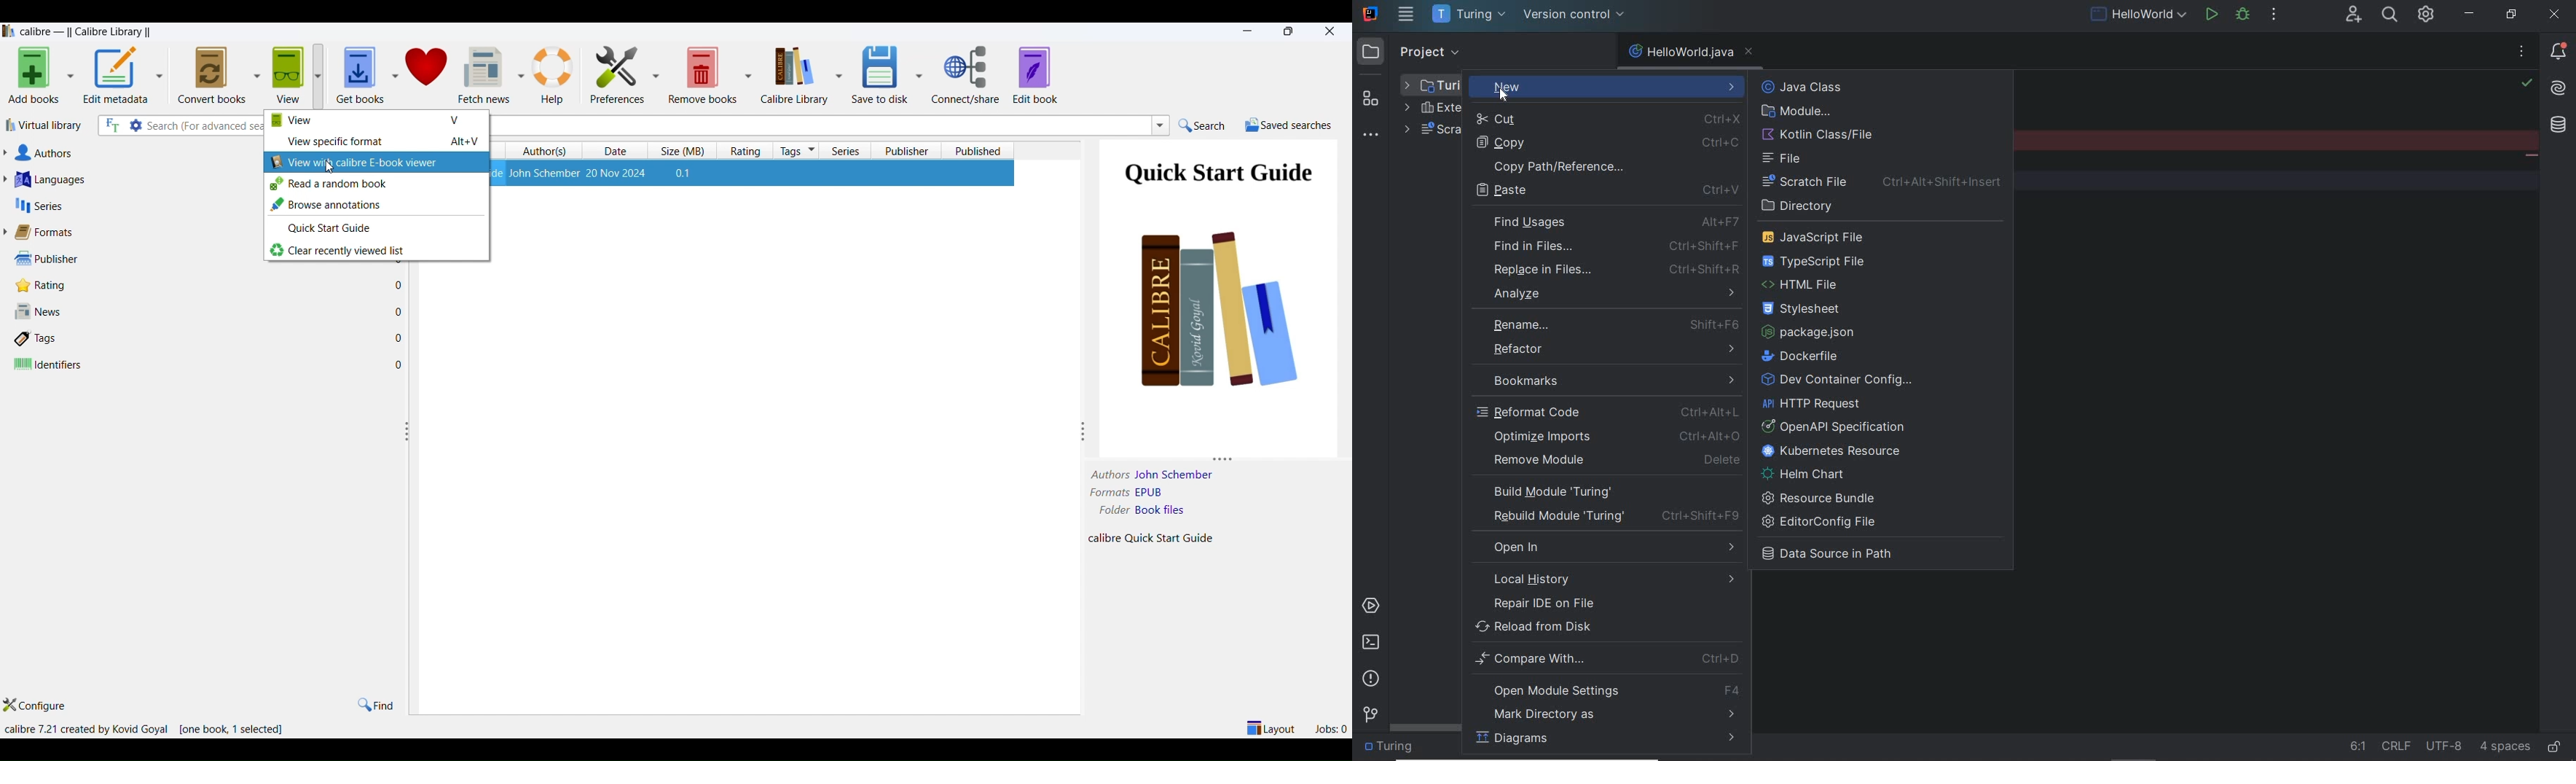  I want to click on AI Assistant, so click(2559, 89).